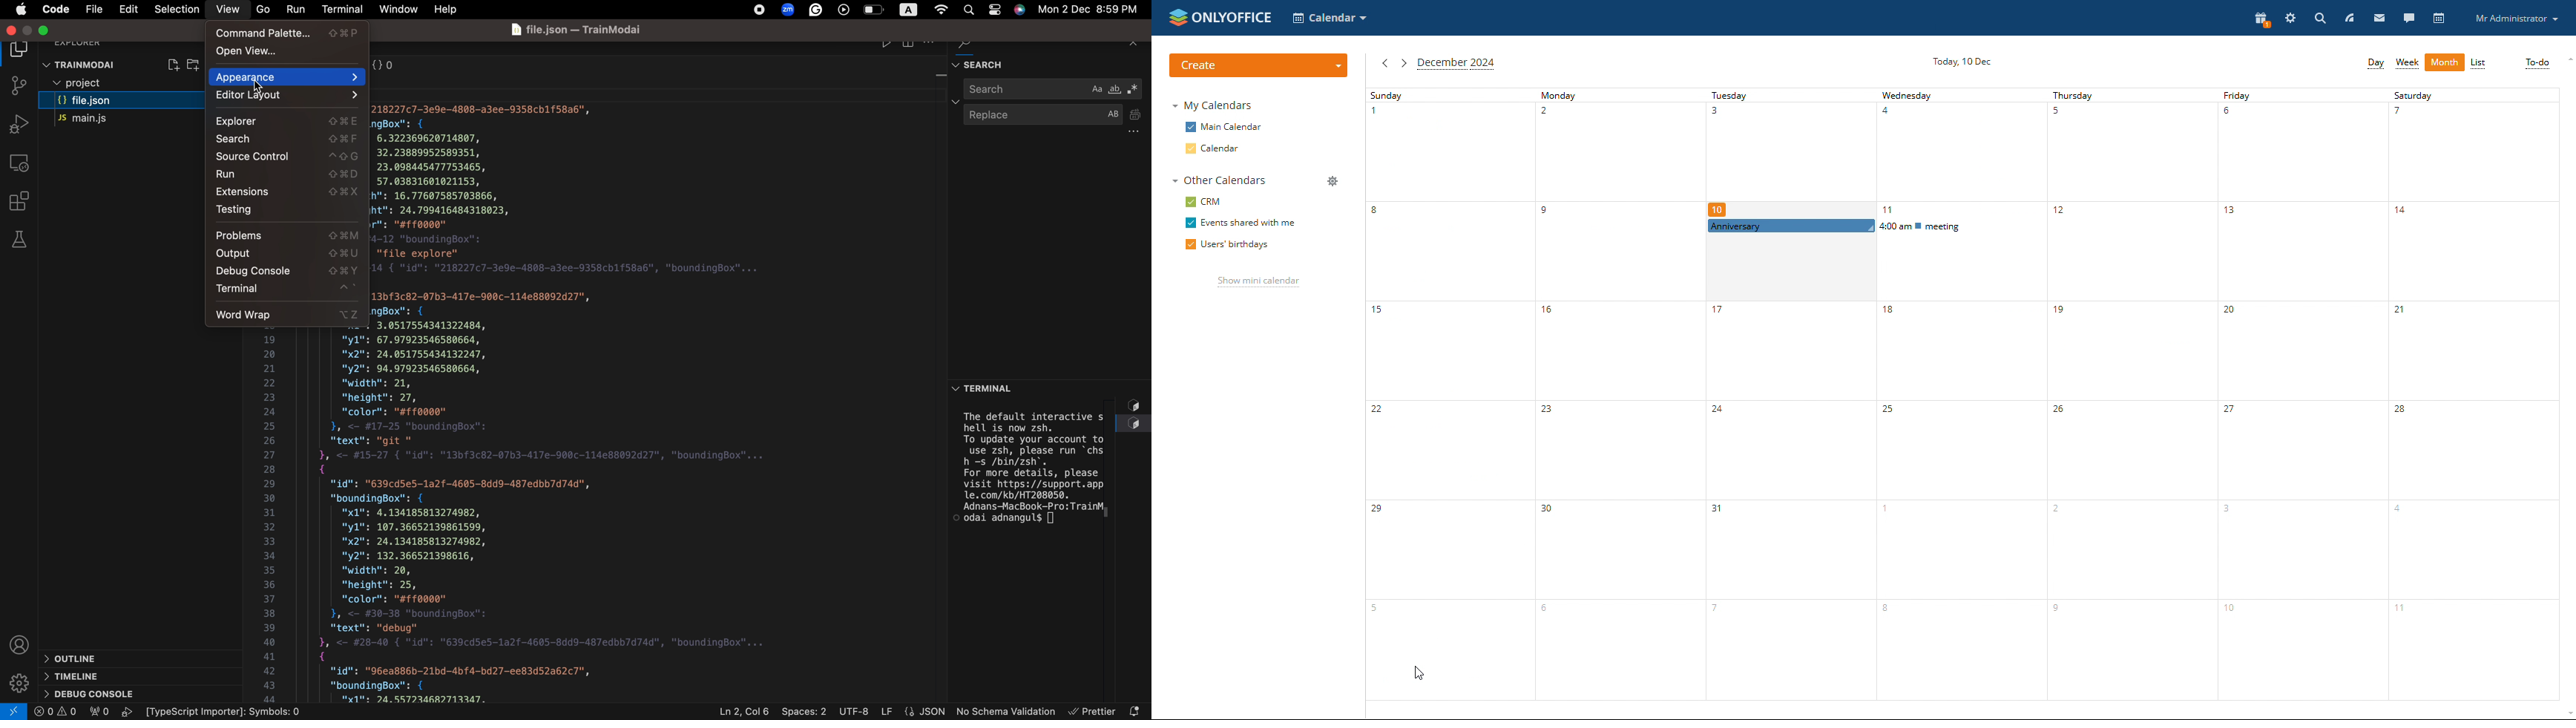  Describe the element at coordinates (289, 95) in the screenshot. I see `editor layout` at that location.